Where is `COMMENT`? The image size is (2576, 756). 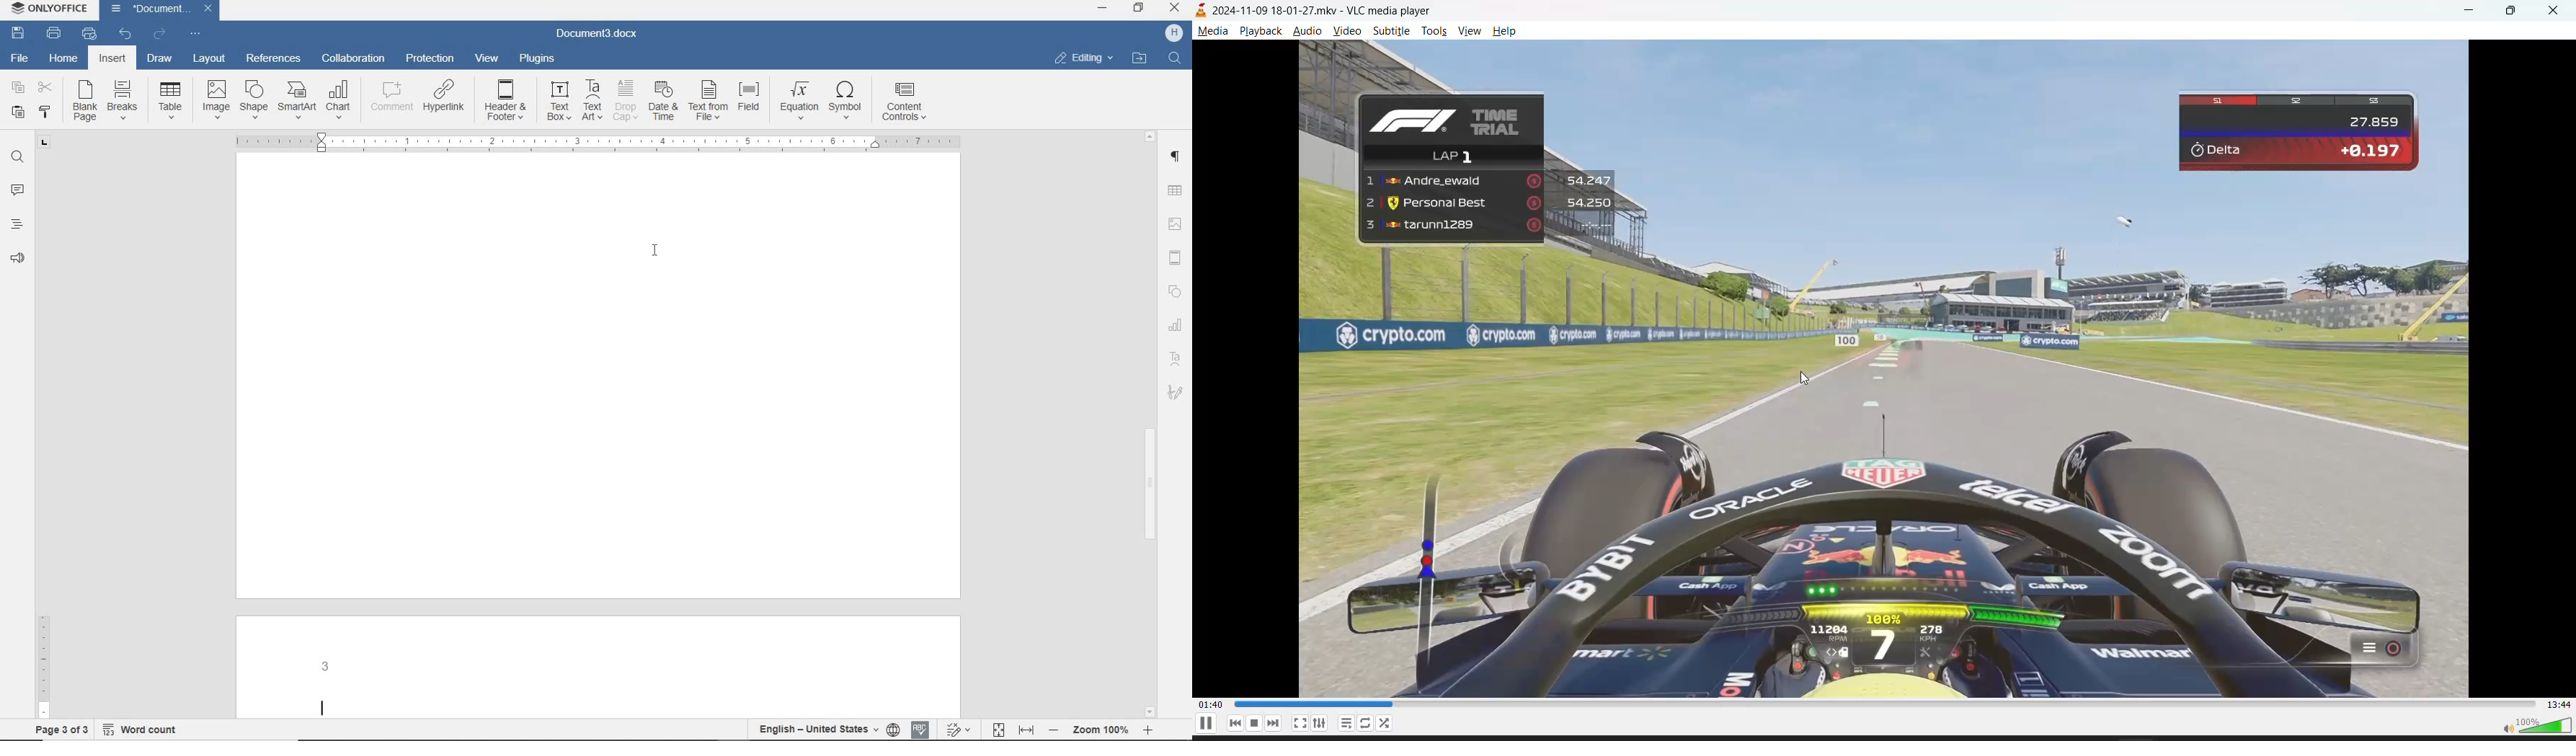
COMMENT is located at coordinates (389, 101).